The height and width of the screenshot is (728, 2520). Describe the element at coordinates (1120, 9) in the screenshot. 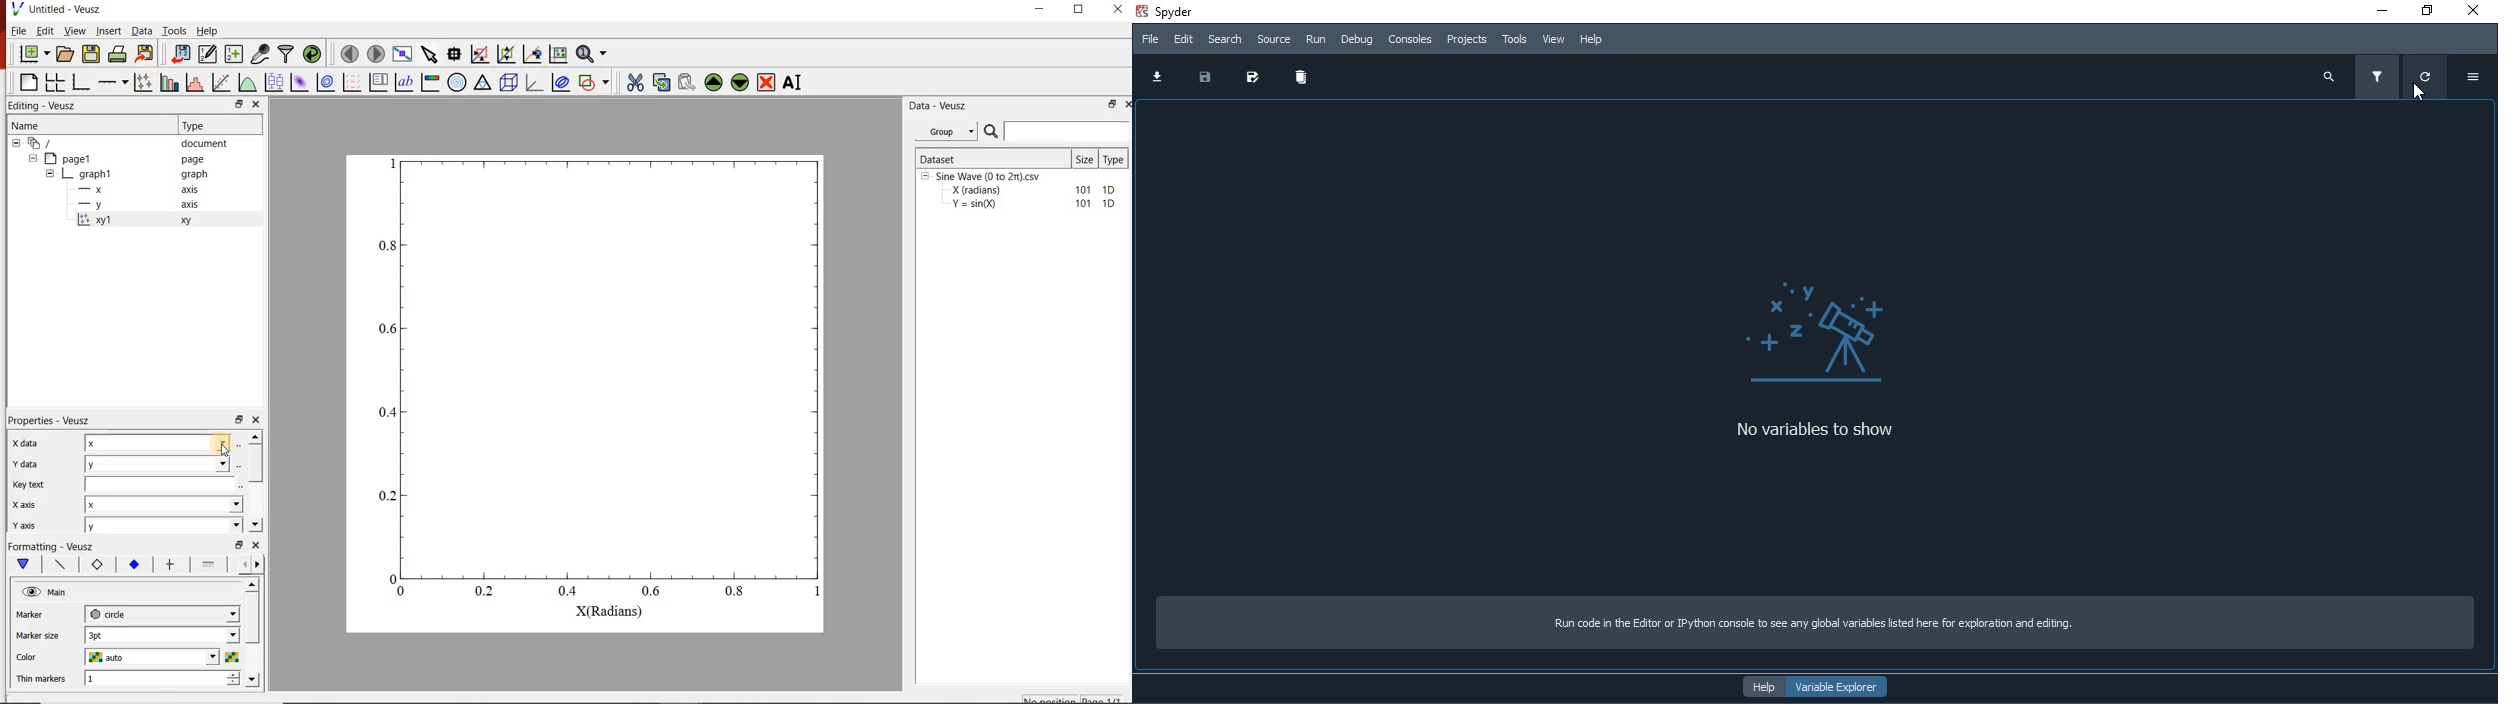

I see `Close` at that location.